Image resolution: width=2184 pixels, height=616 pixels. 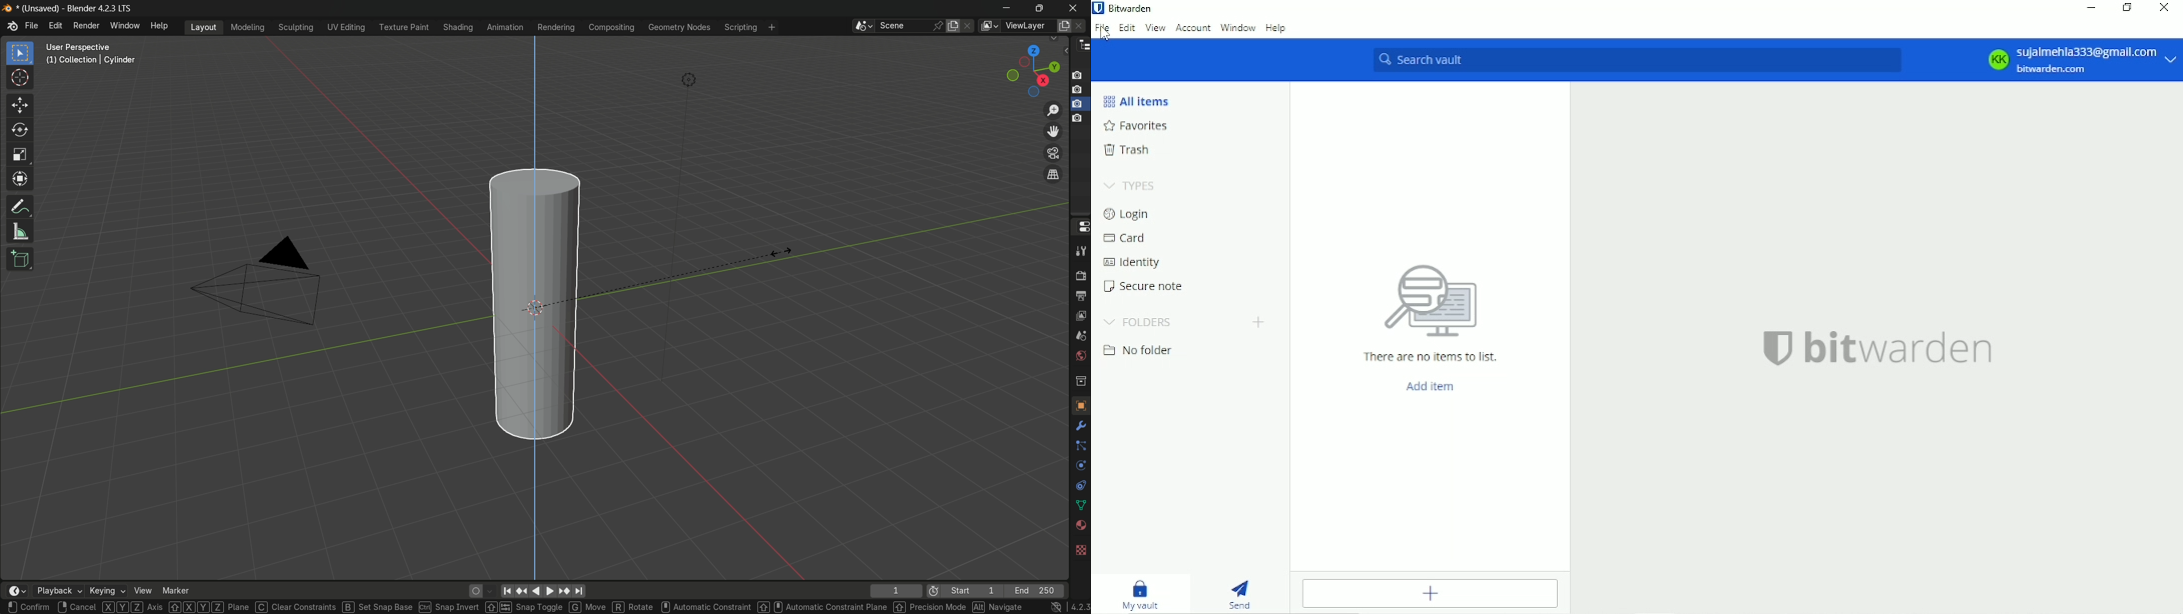 What do you see at coordinates (1080, 252) in the screenshot?
I see `tools` at bounding box center [1080, 252].